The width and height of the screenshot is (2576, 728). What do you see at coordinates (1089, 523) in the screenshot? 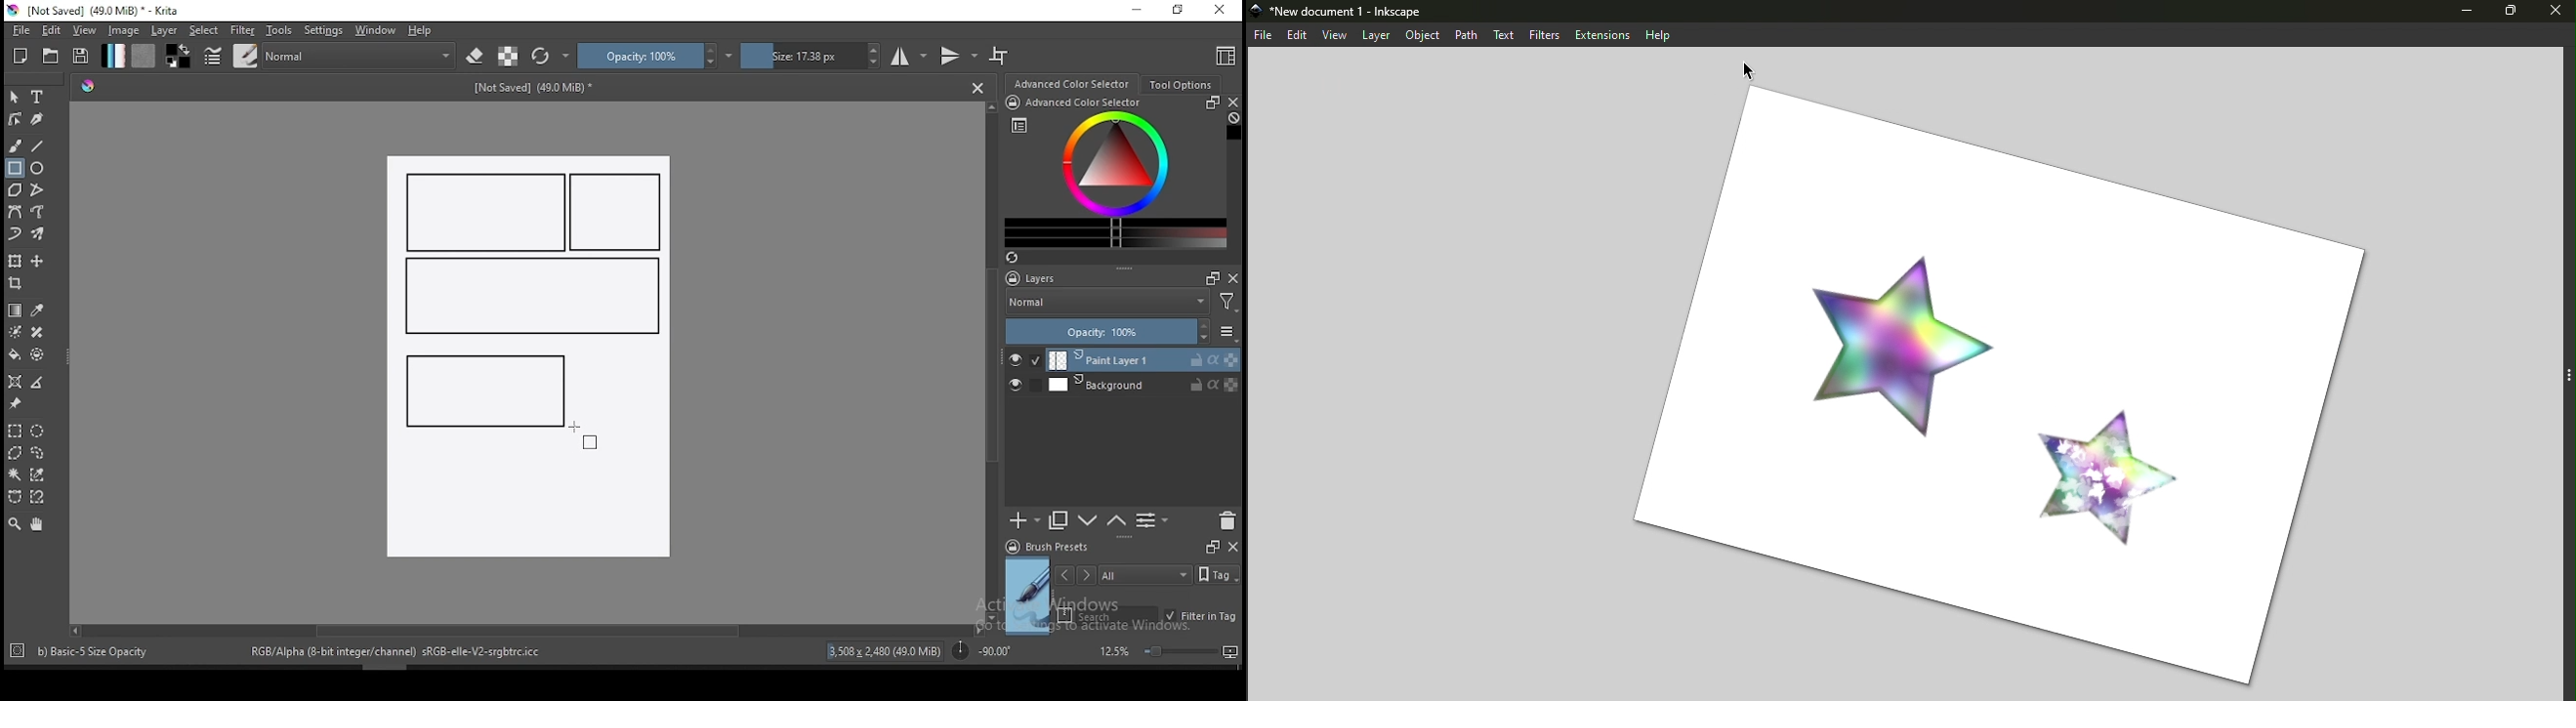
I see `move layer one step up` at bounding box center [1089, 523].